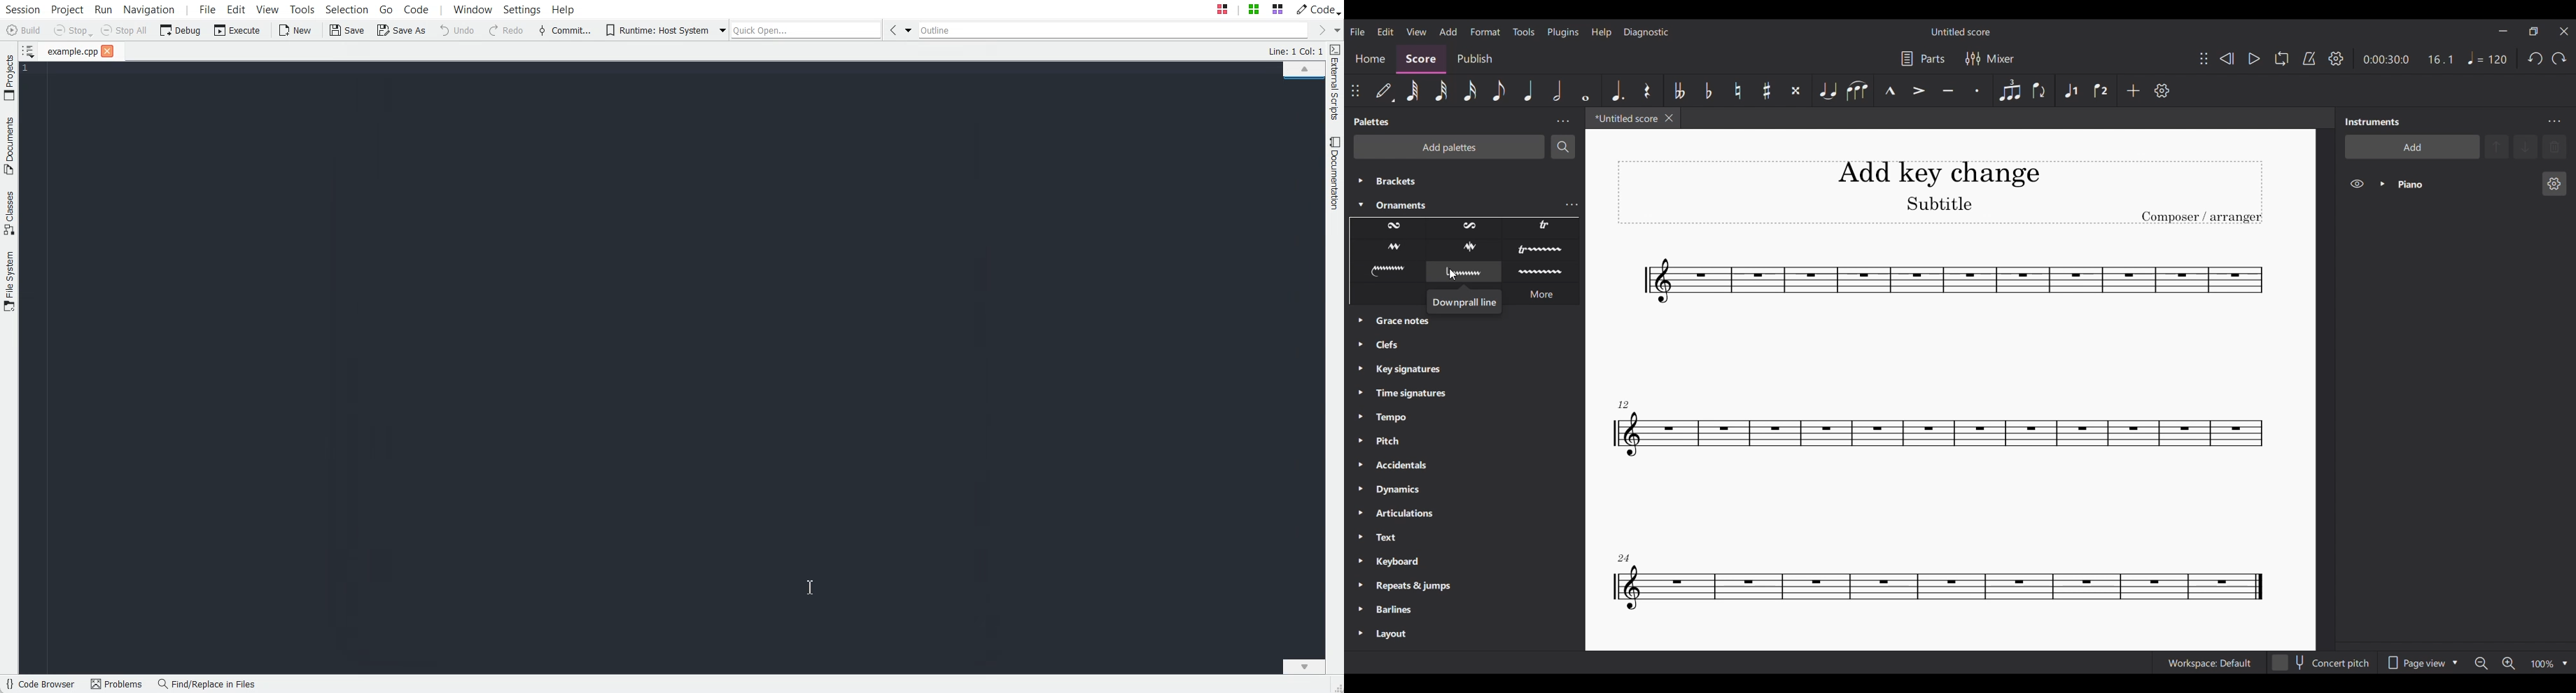 This screenshot has height=700, width=2576. Describe the element at coordinates (46, 69) in the screenshot. I see `Text Cursor` at that location.